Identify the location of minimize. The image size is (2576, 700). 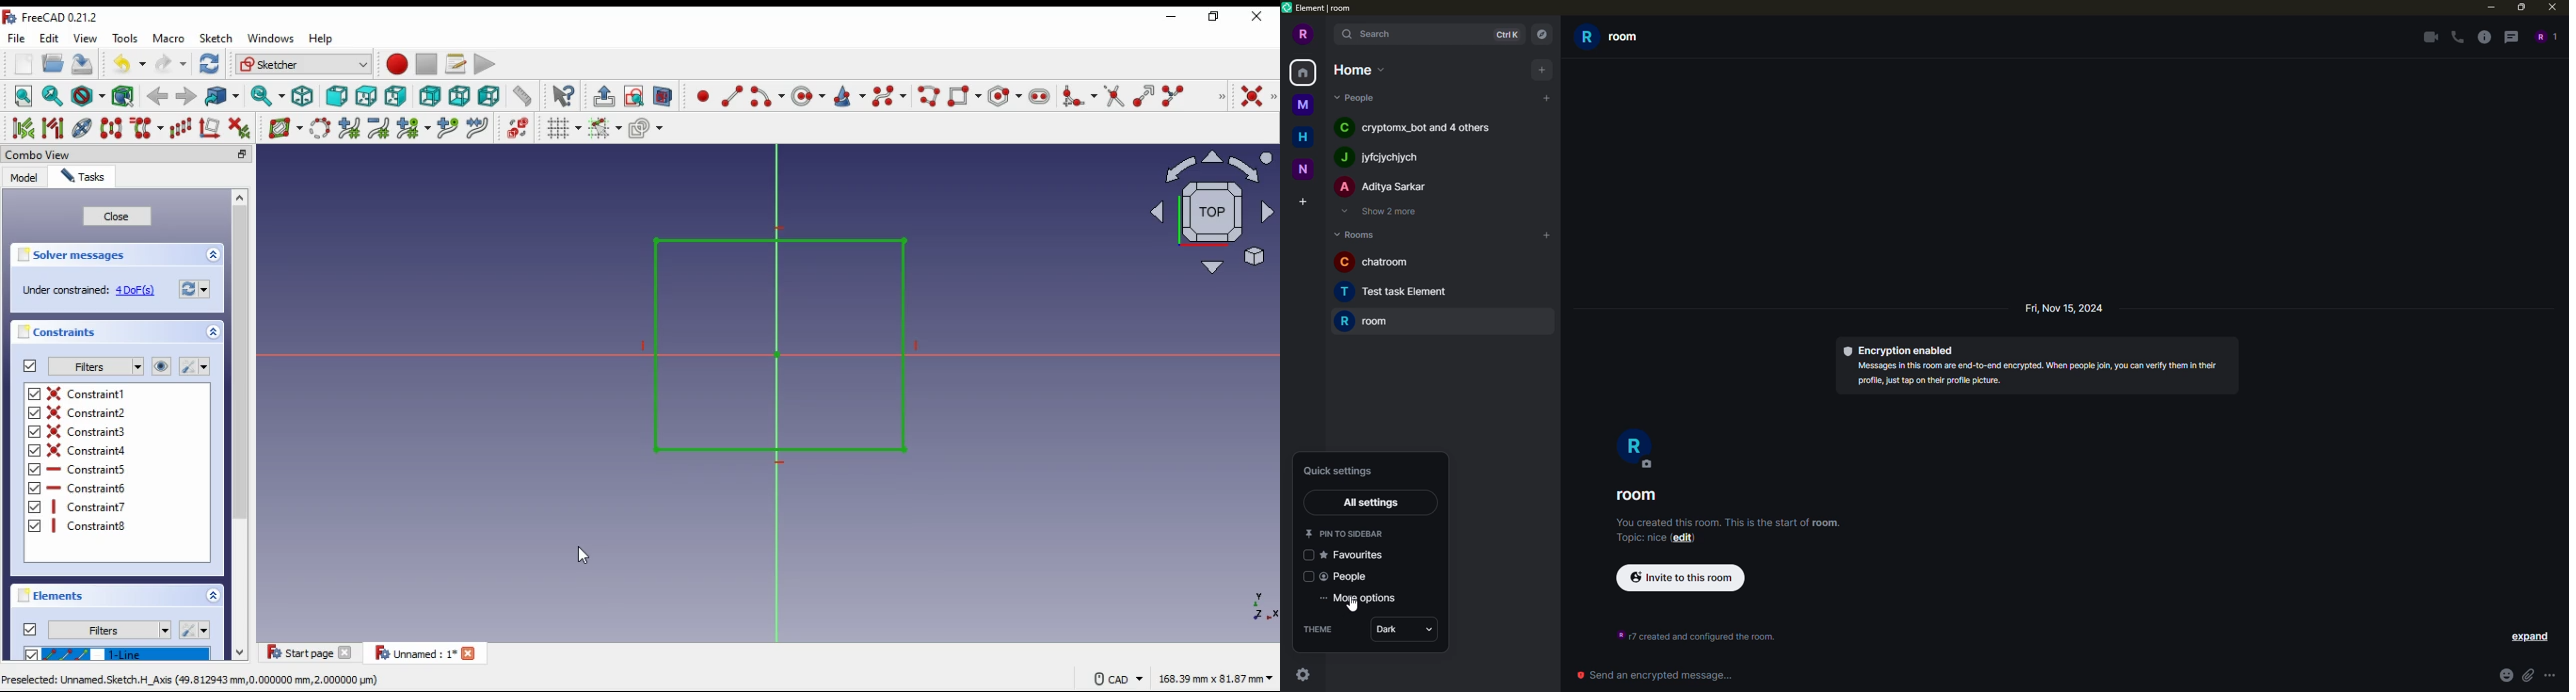
(242, 154).